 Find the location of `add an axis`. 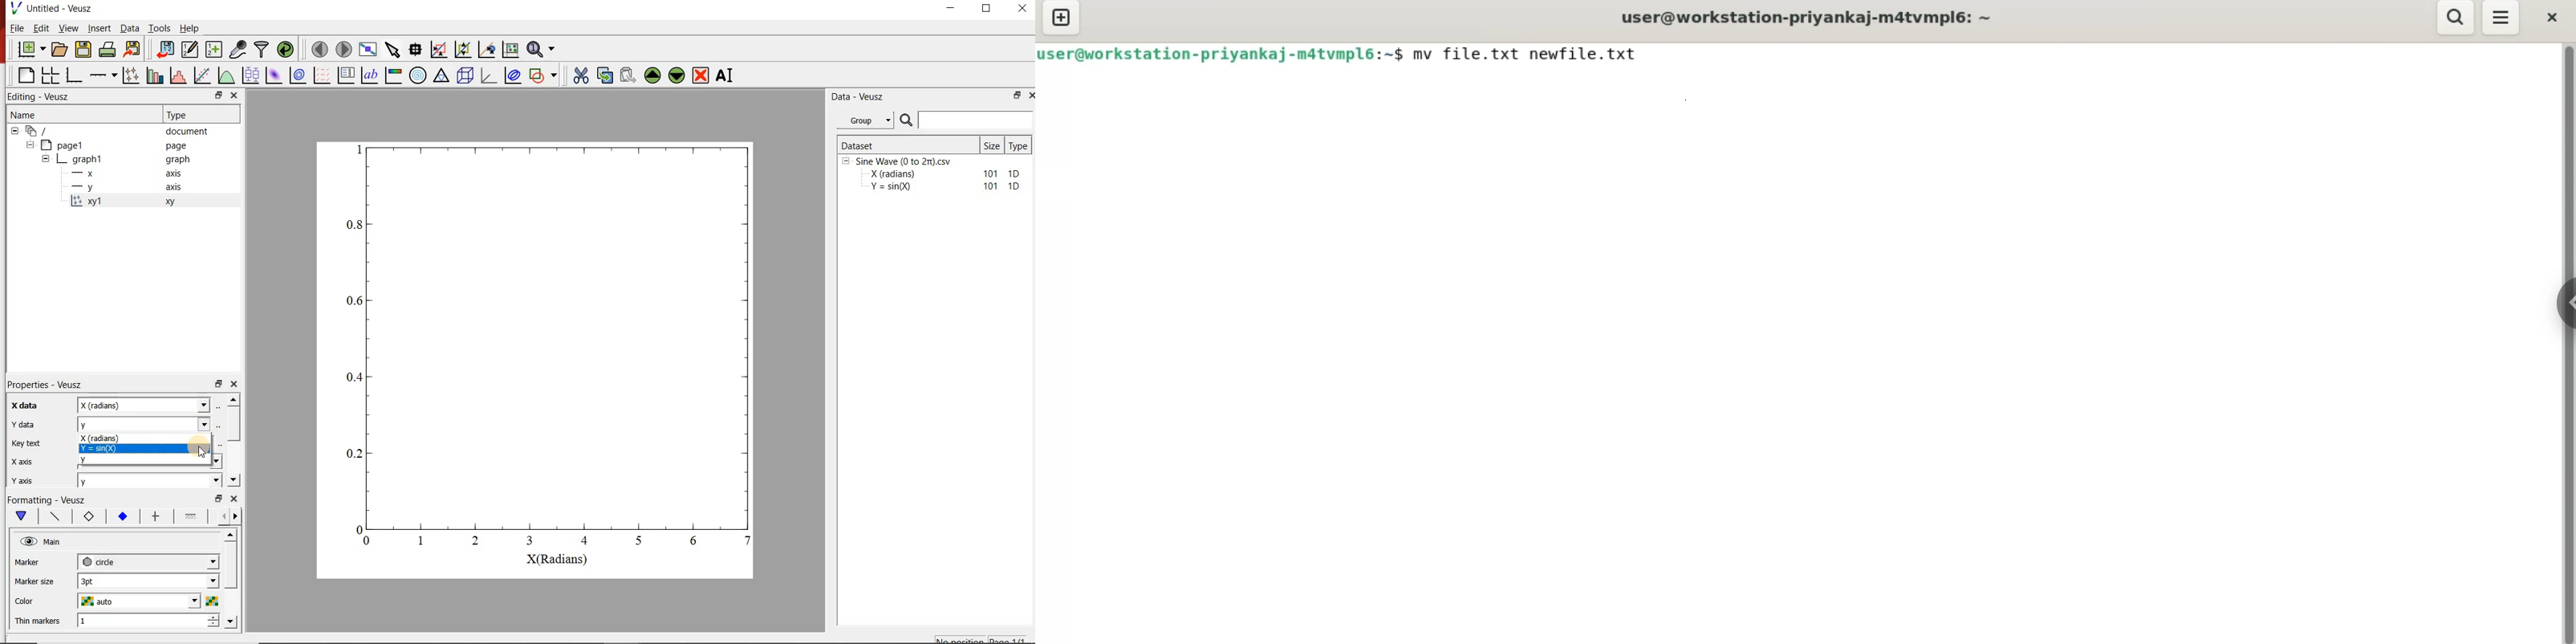

add an axis is located at coordinates (103, 75).